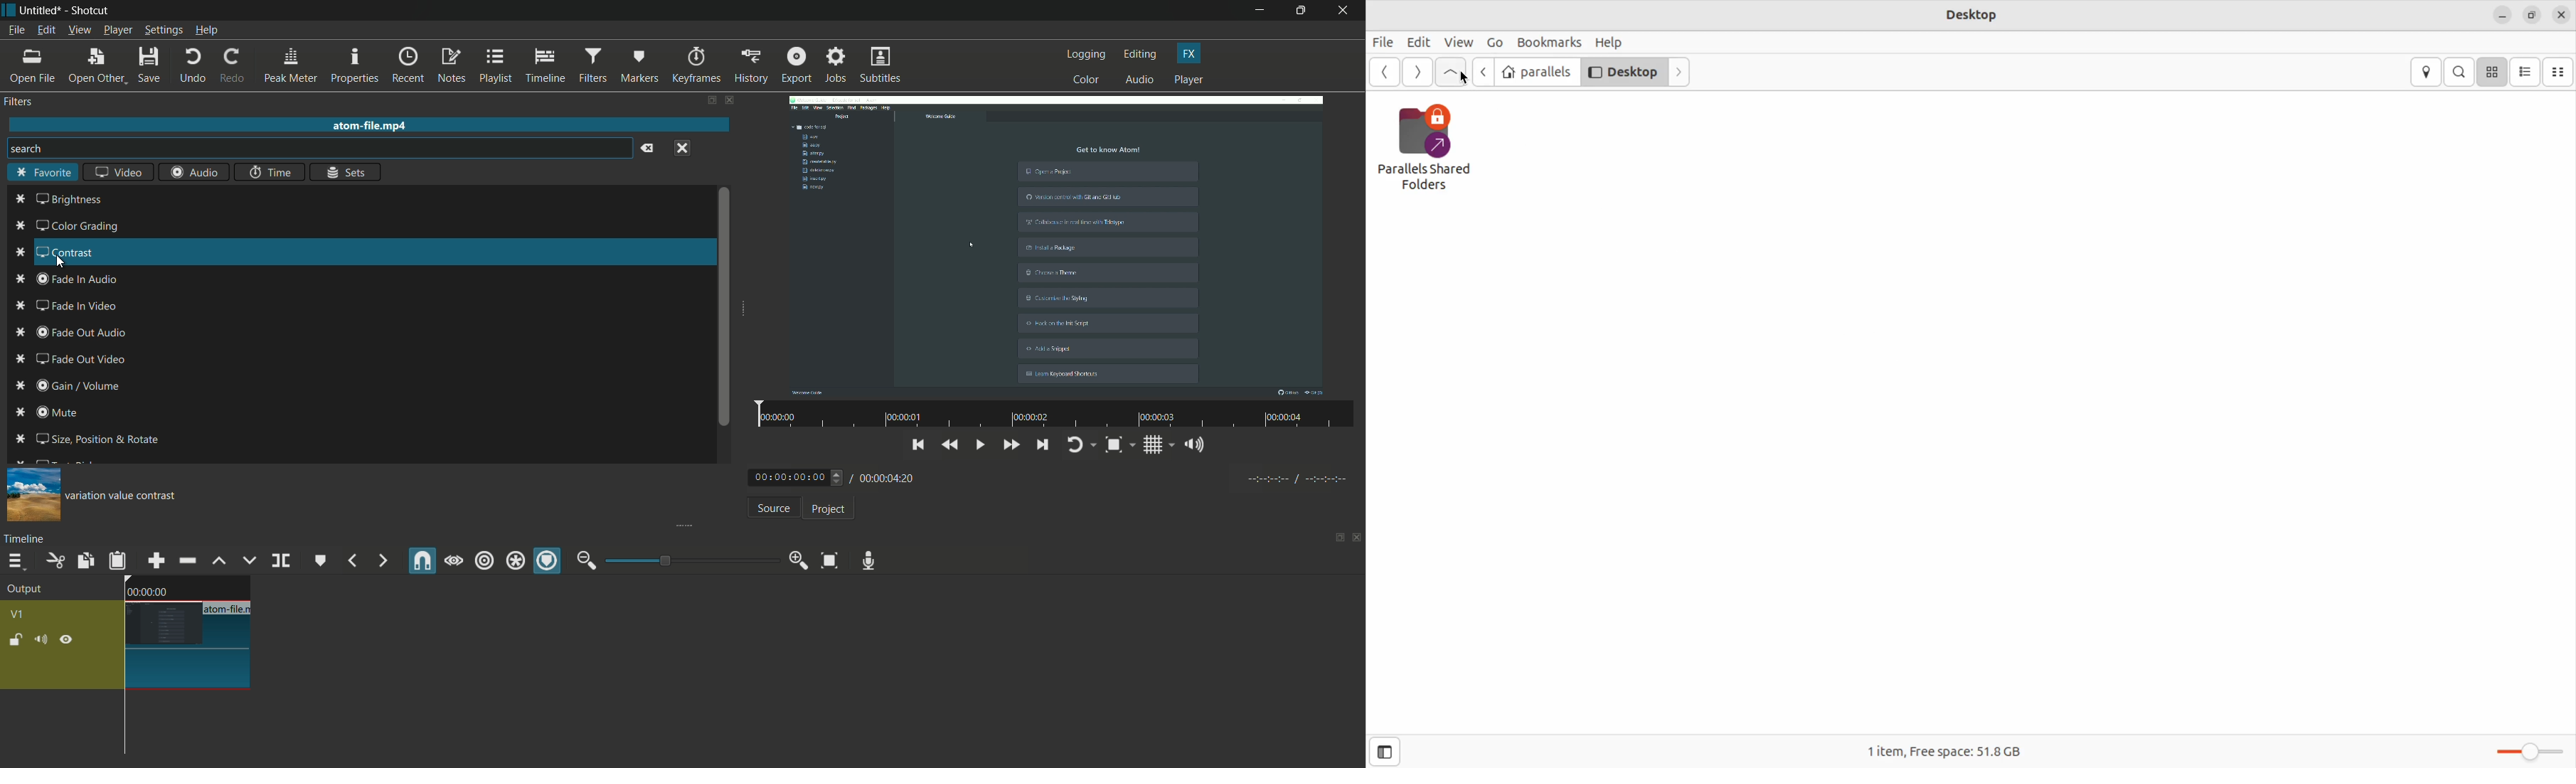 The width and height of the screenshot is (2576, 784). Describe the element at coordinates (1345, 11) in the screenshot. I see `close app` at that location.